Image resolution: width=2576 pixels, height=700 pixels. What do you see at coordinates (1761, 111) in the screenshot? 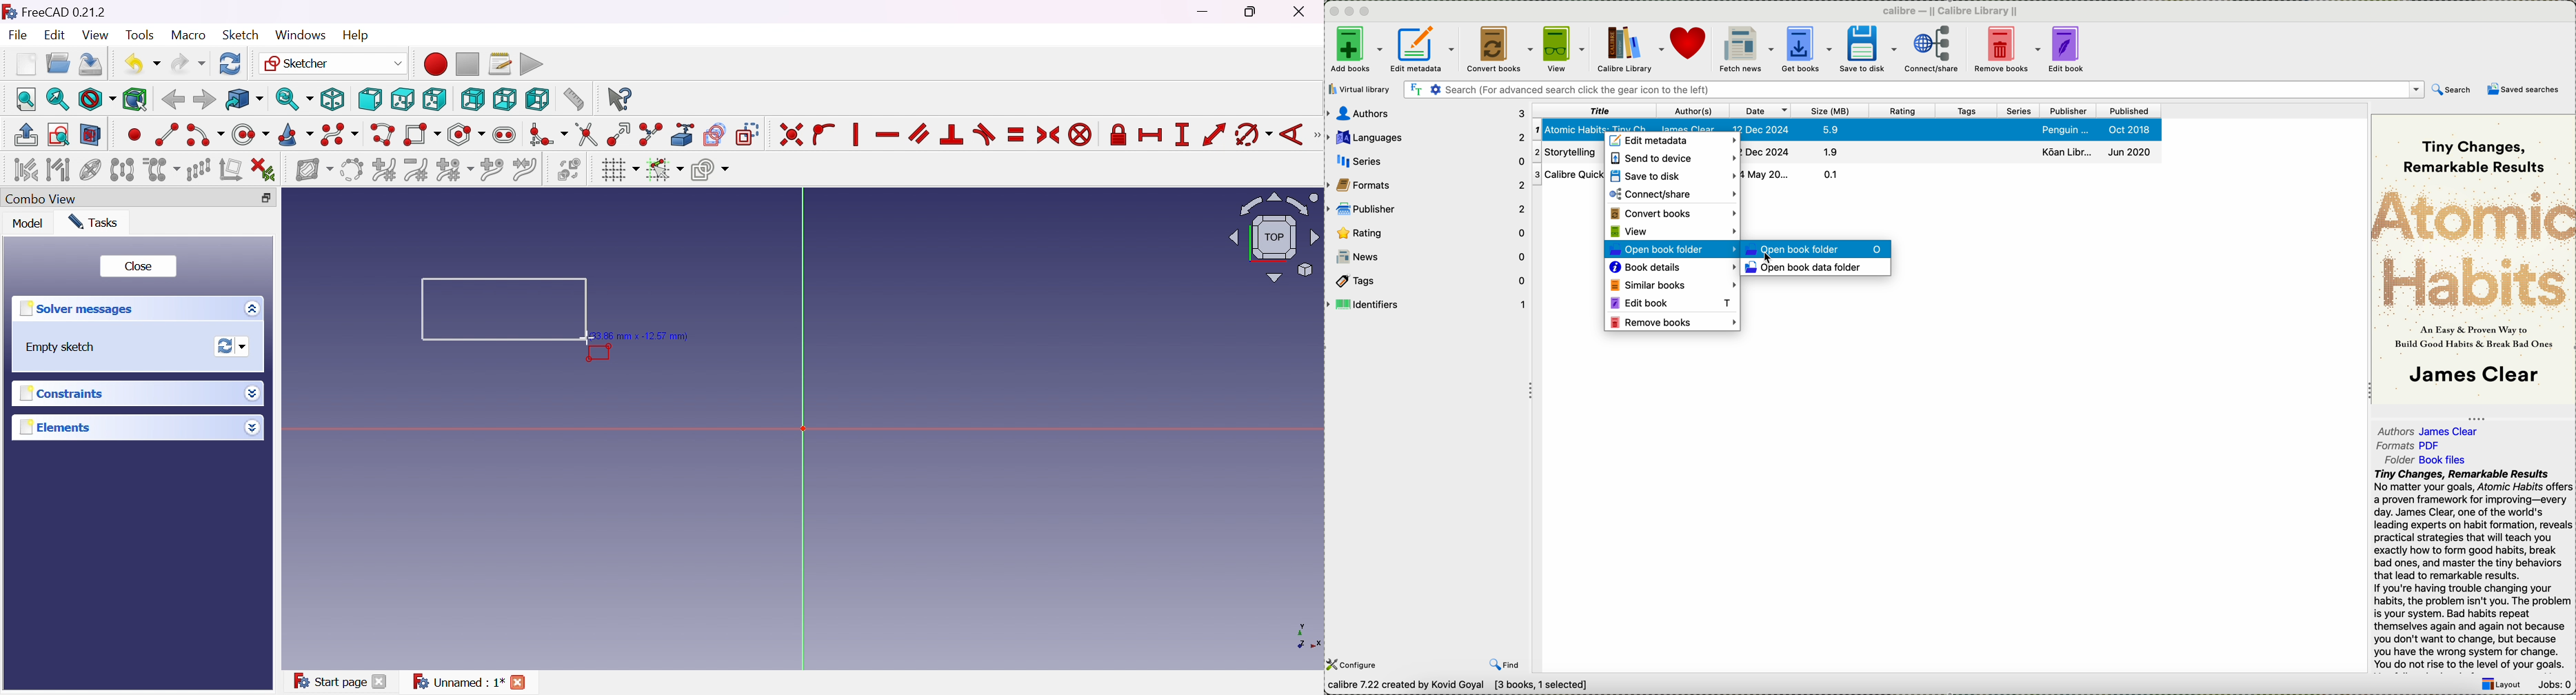
I see `date` at bounding box center [1761, 111].